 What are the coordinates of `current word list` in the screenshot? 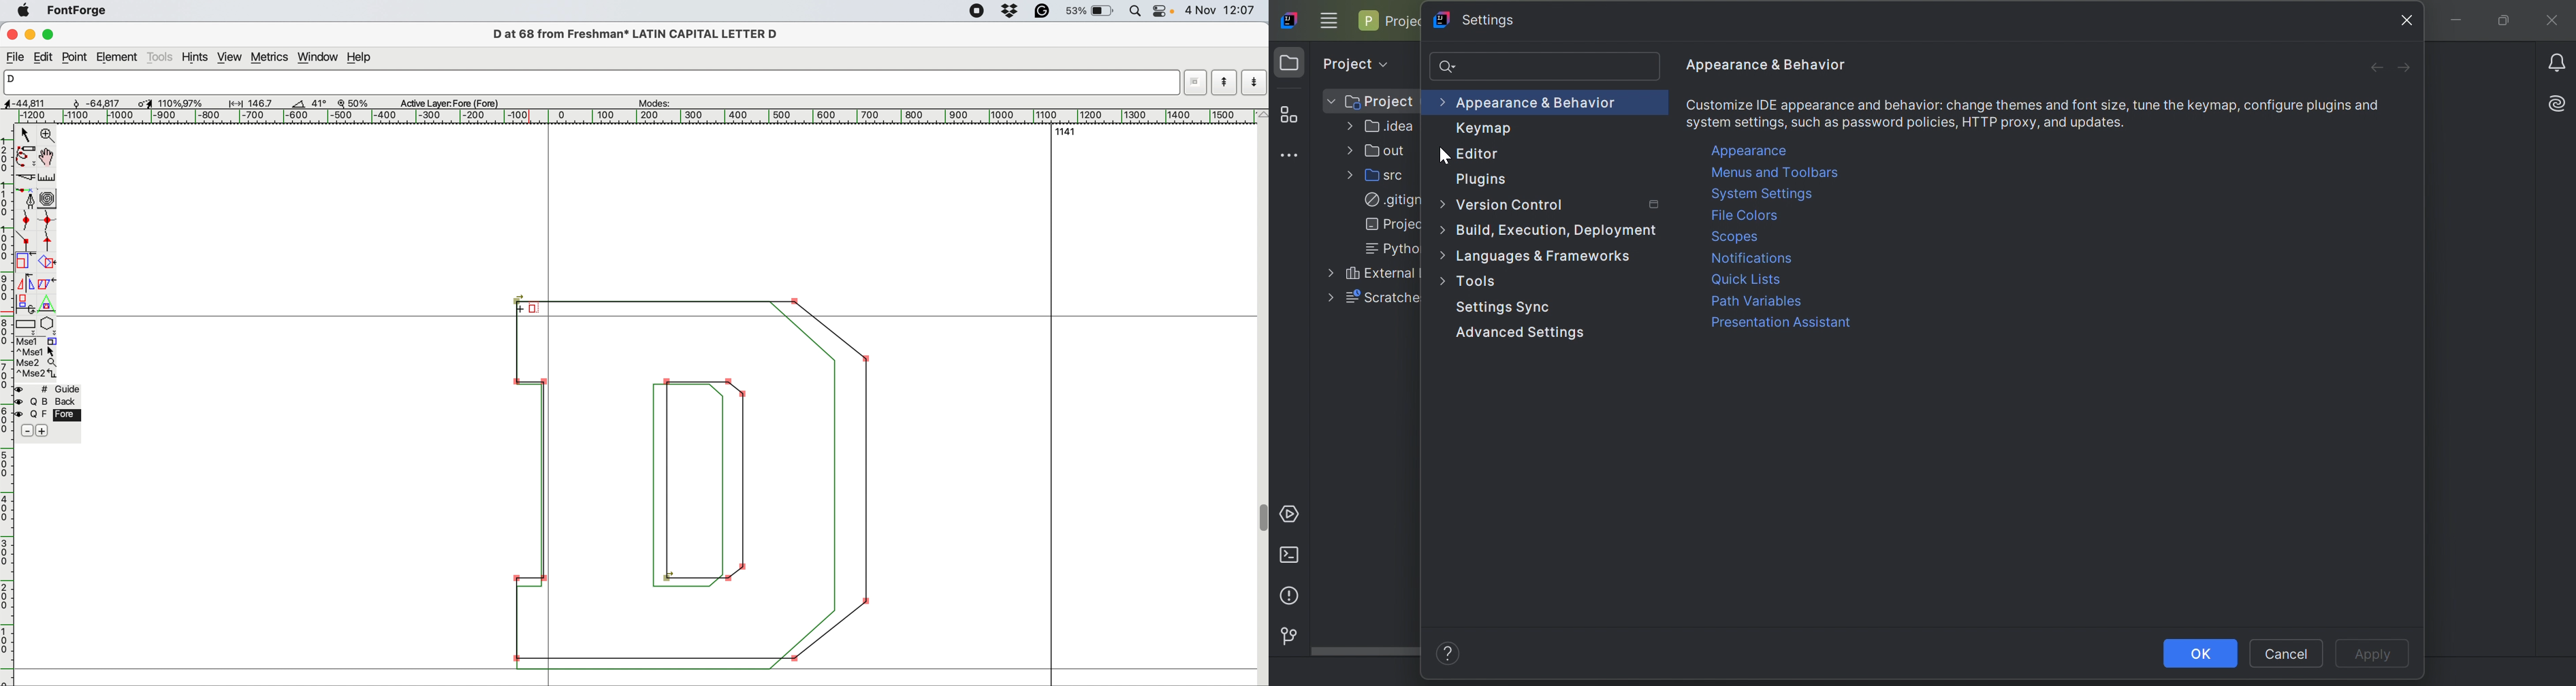 It's located at (1193, 85).